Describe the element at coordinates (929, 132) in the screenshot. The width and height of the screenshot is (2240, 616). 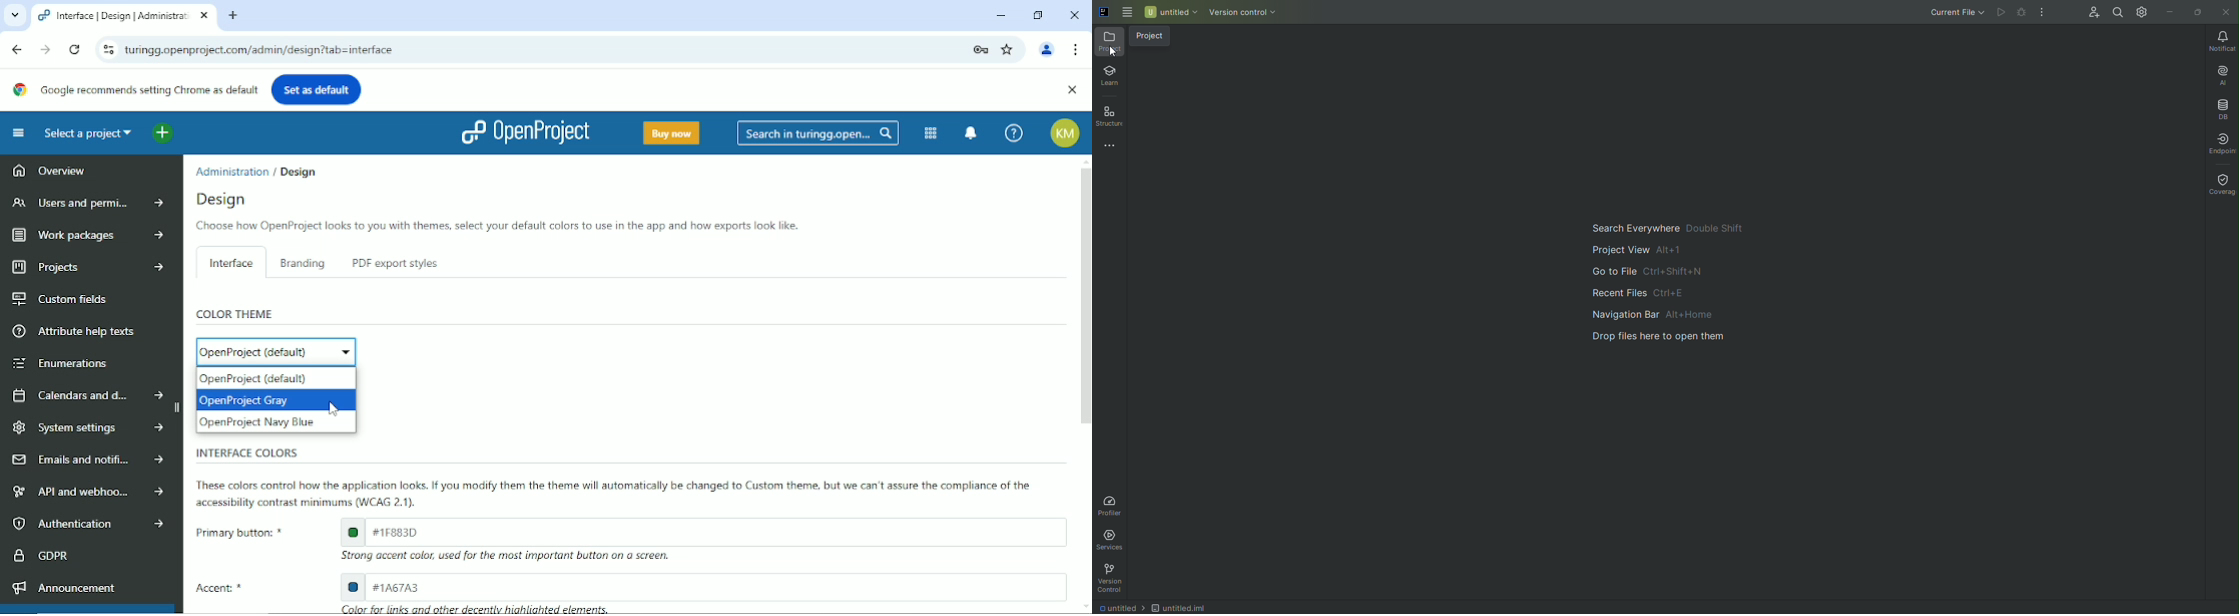
I see `Modules` at that location.